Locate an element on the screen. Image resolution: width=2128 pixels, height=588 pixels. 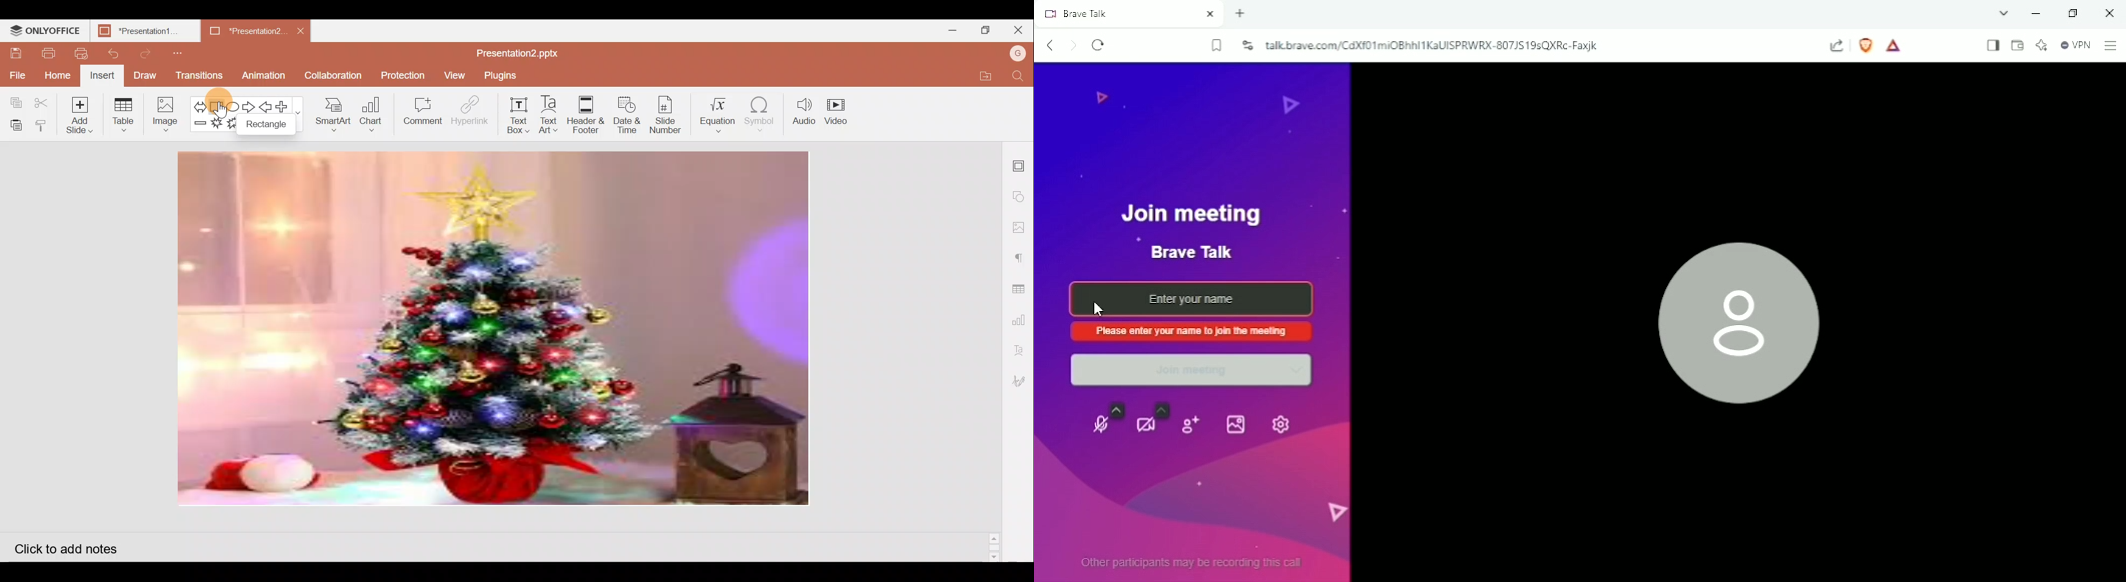
Quick print is located at coordinates (78, 53).